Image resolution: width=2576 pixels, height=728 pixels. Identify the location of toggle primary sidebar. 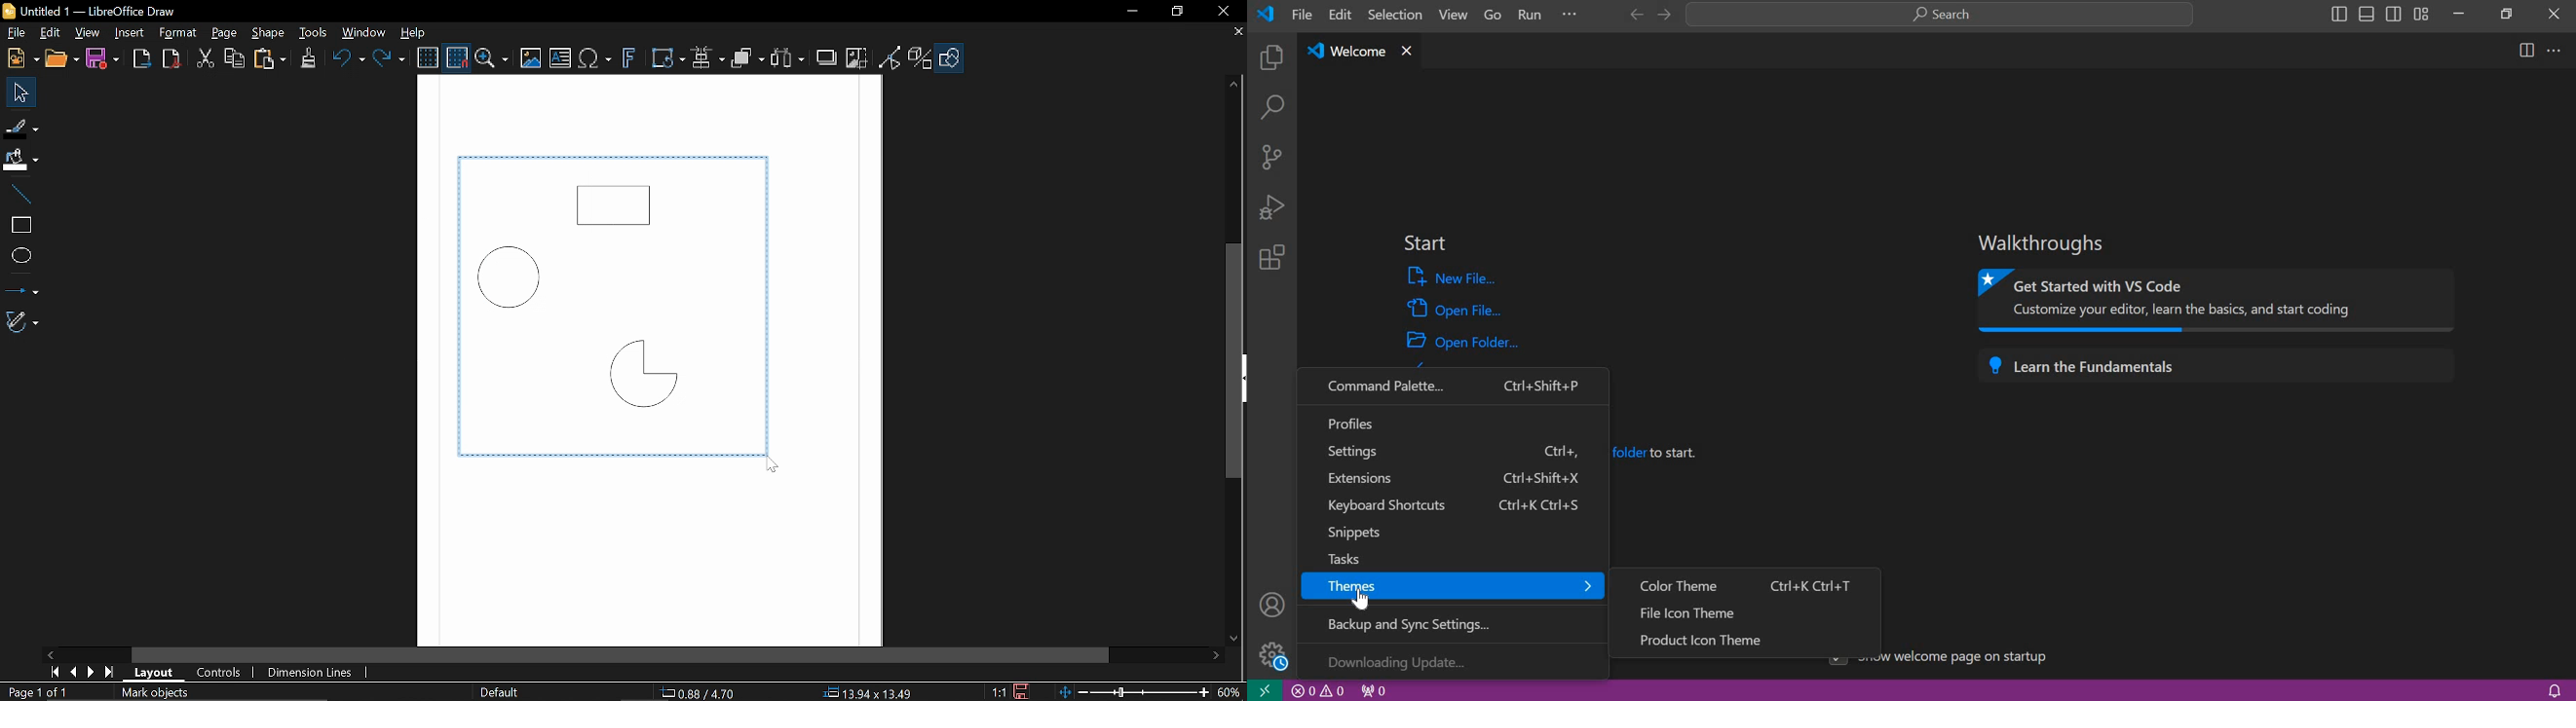
(2337, 14).